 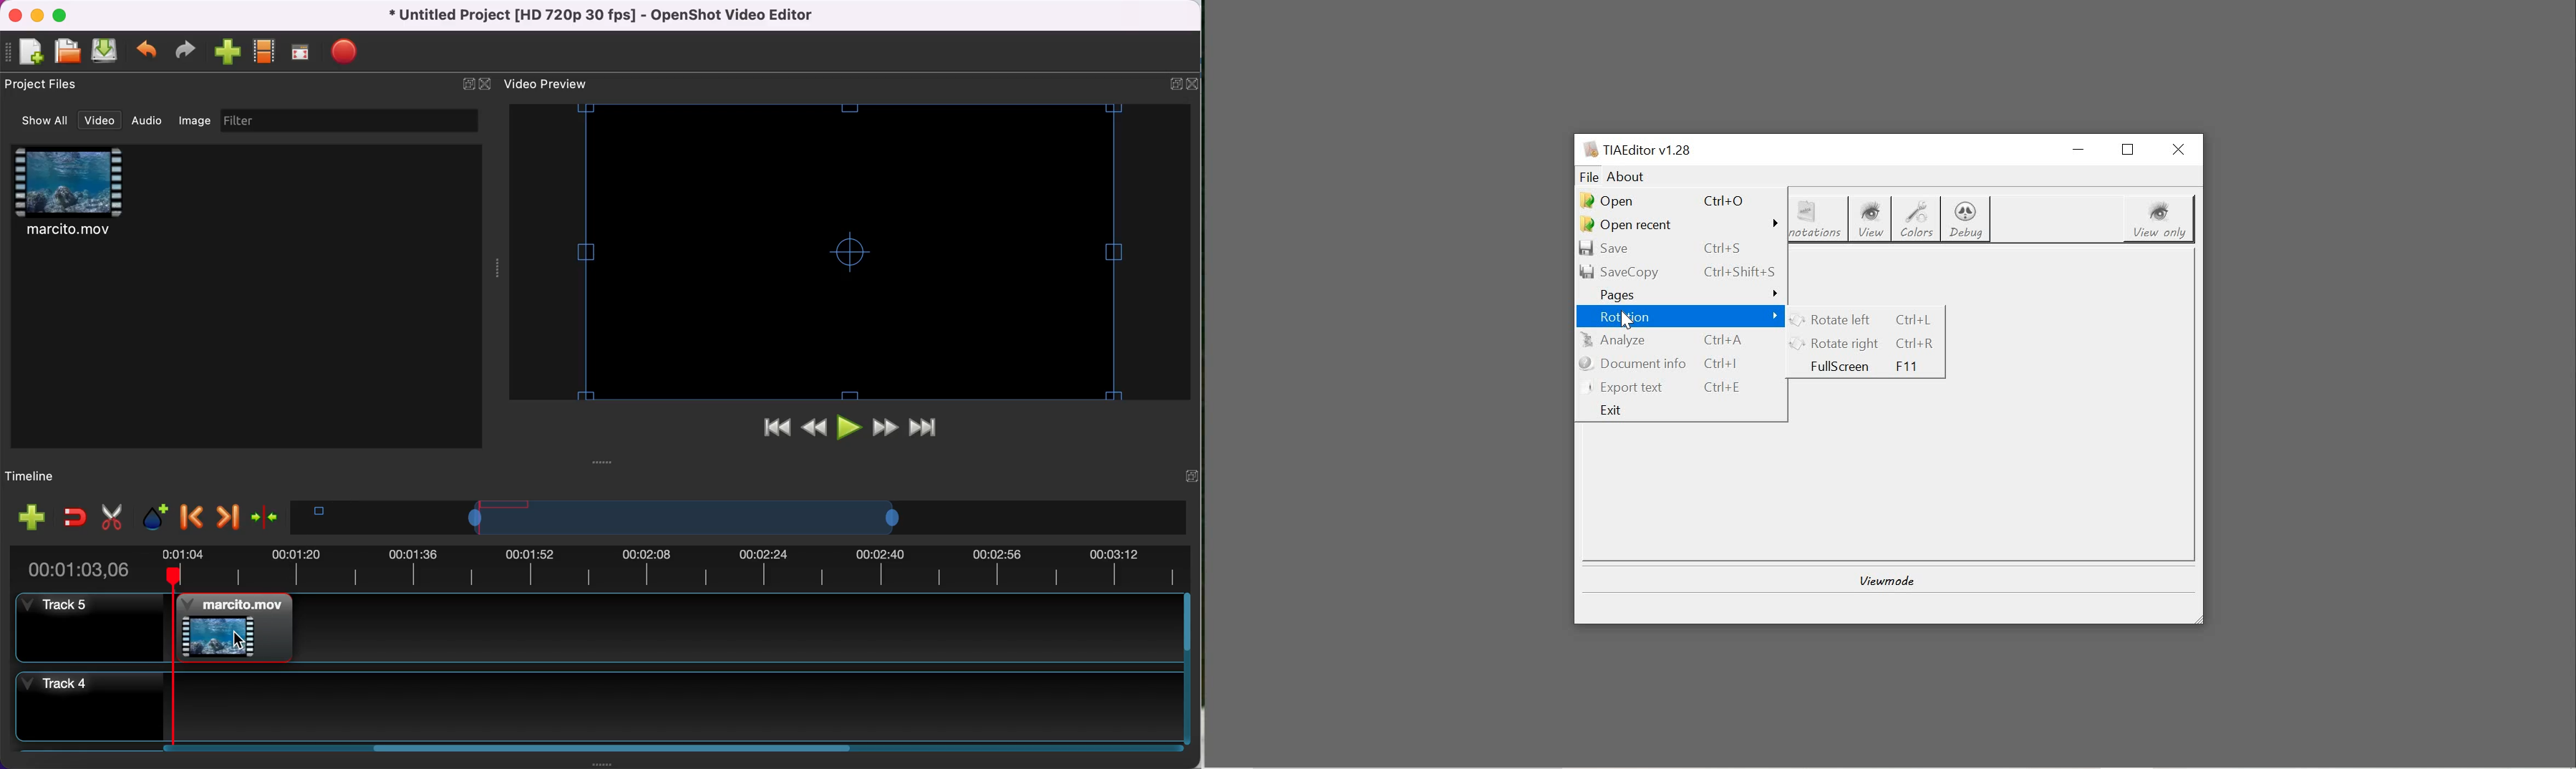 What do you see at coordinates (44, 123) in the screenshot?
I see `show all` at bounding box center [44, 123].